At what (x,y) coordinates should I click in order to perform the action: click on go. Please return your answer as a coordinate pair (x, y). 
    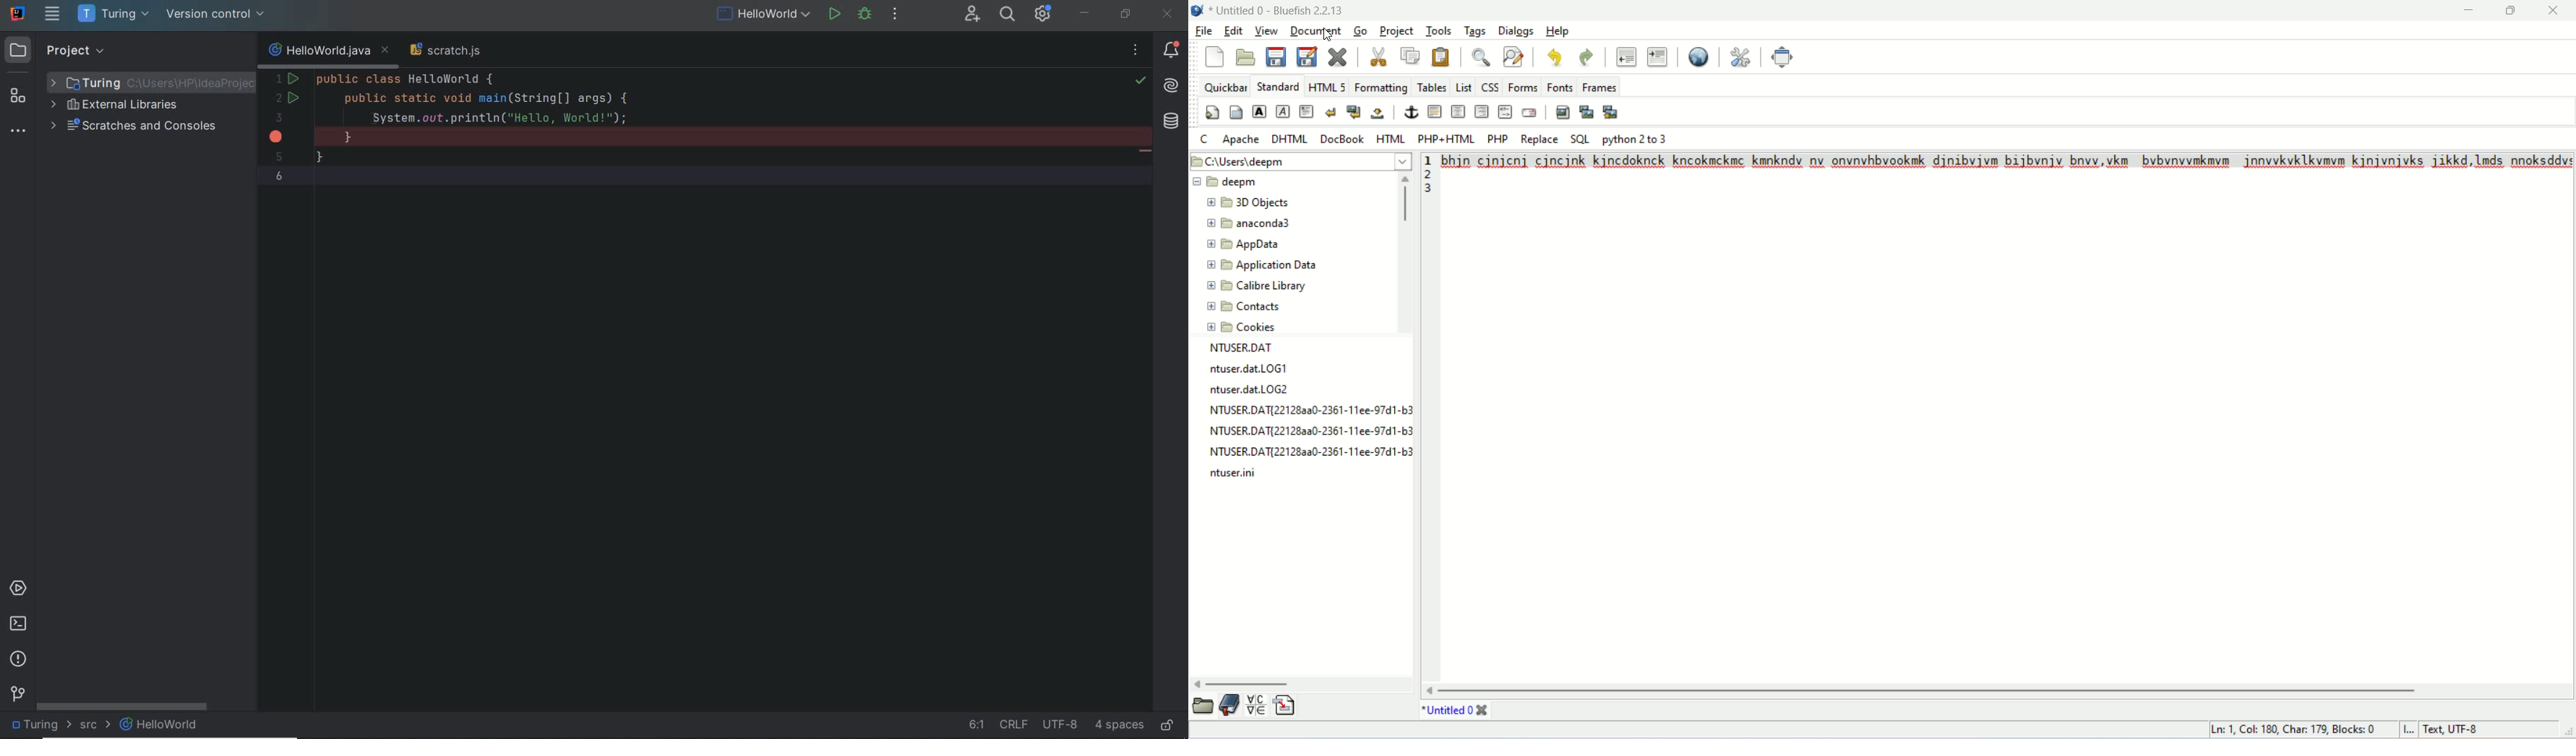
    Looking at the image, I should click on (1363, 31).